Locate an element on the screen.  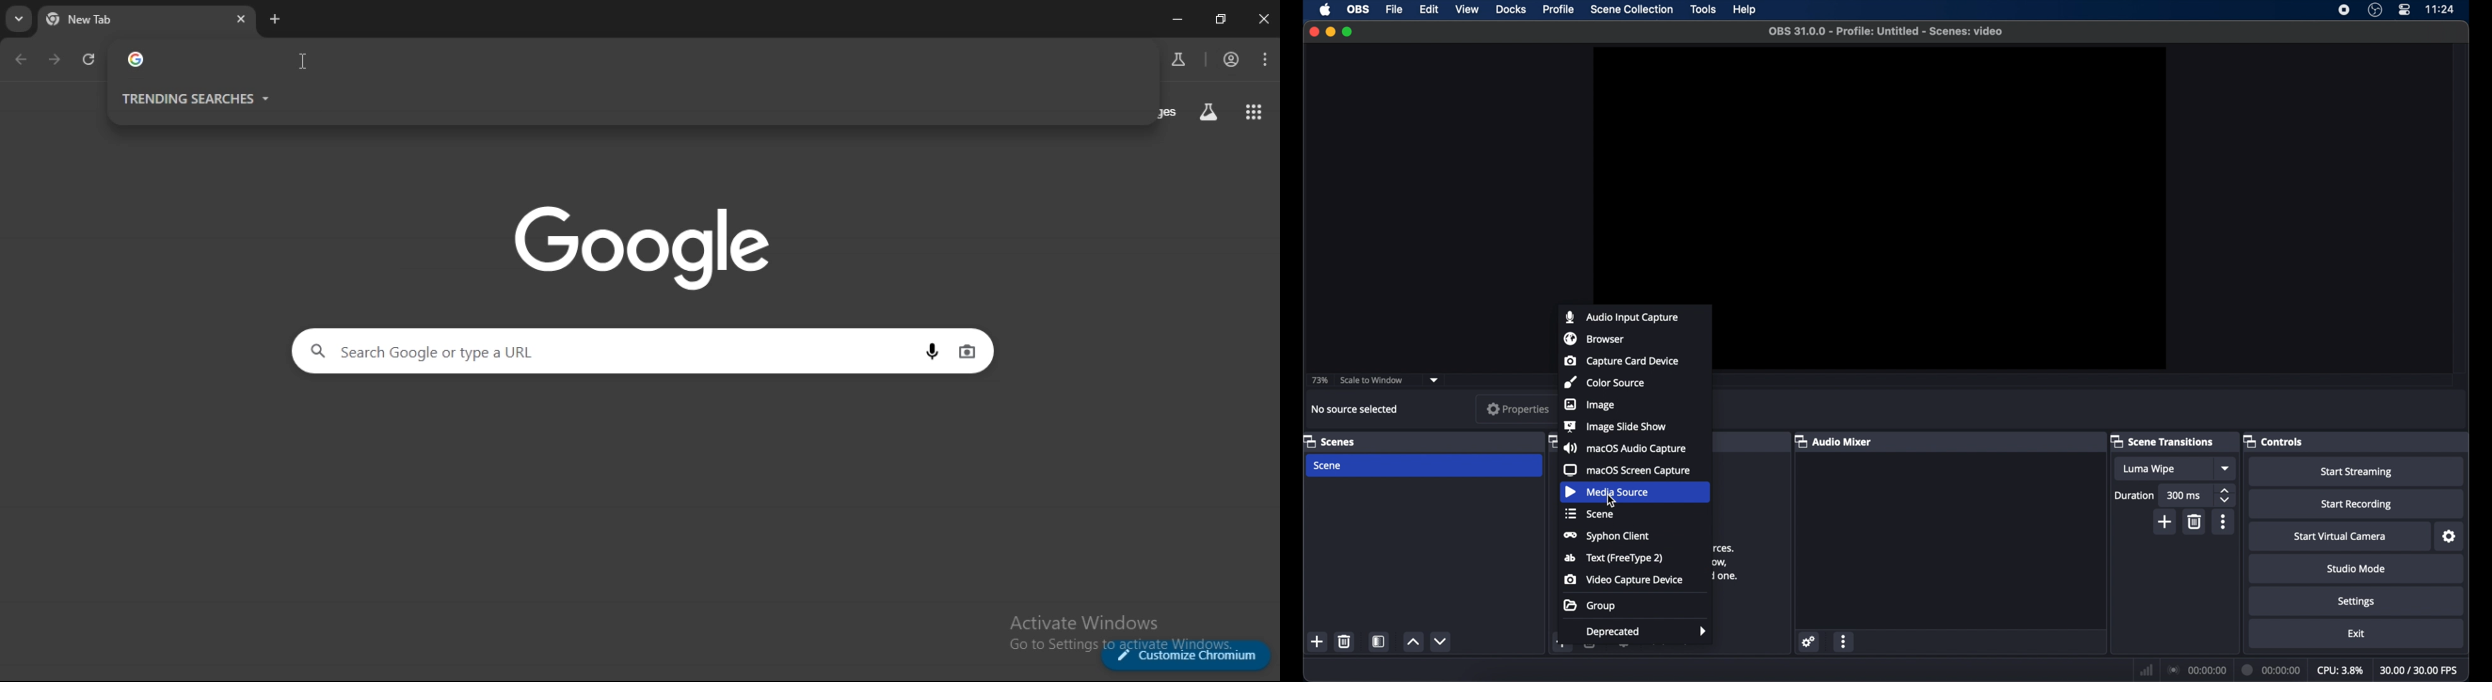
decrement is located at coordinates (1685, 643).